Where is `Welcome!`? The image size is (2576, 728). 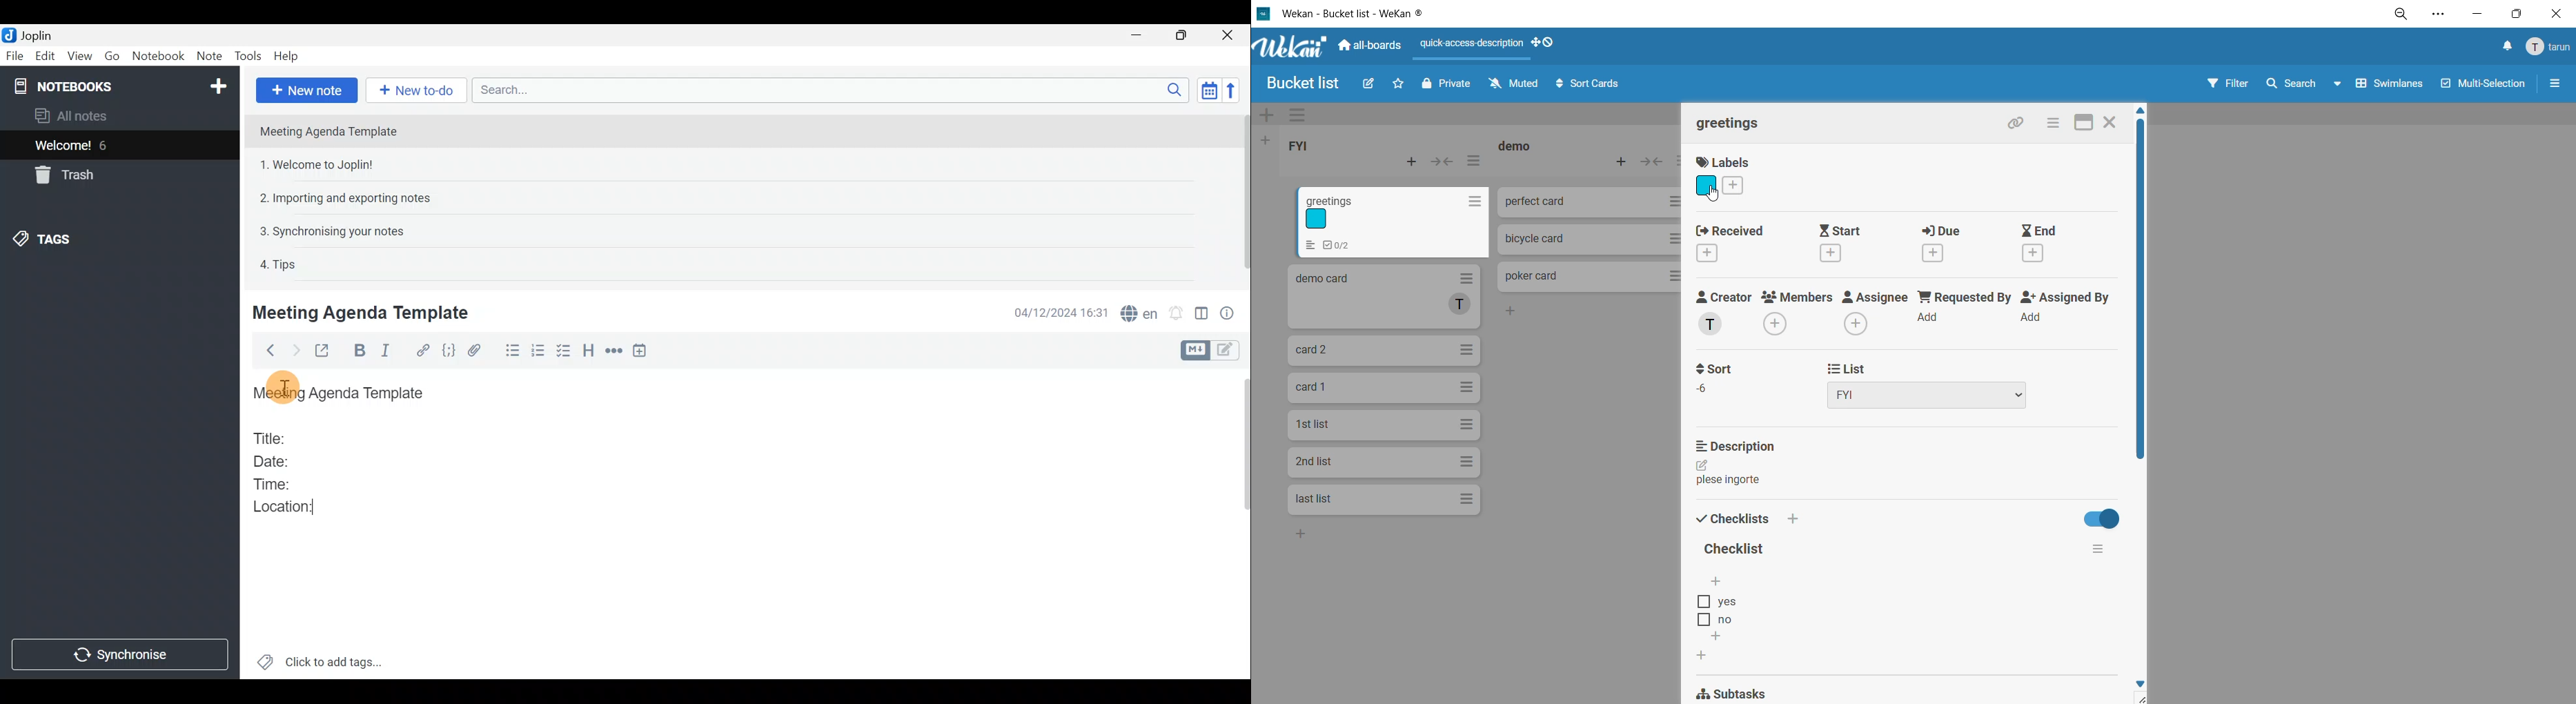 Welcome! is located at coordinates (64, 147).